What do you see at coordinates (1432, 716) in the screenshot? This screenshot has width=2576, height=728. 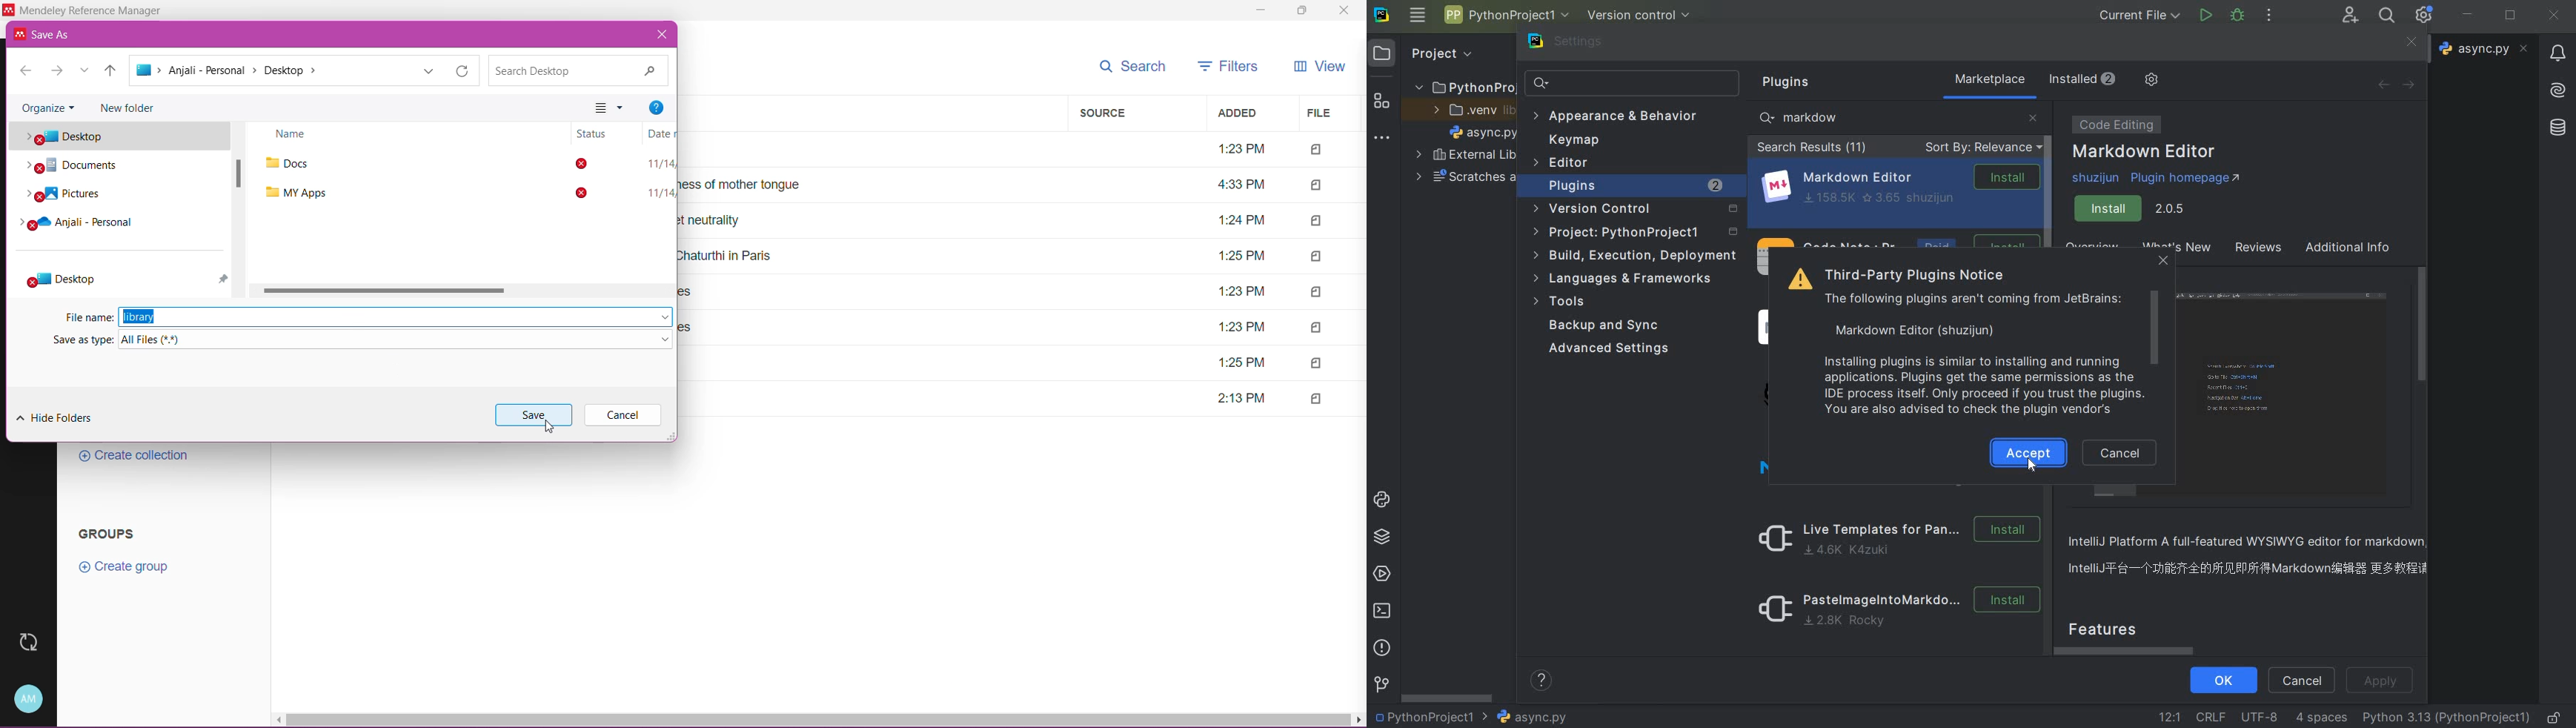 I see `Project name` at bounding box center [1432, 716].